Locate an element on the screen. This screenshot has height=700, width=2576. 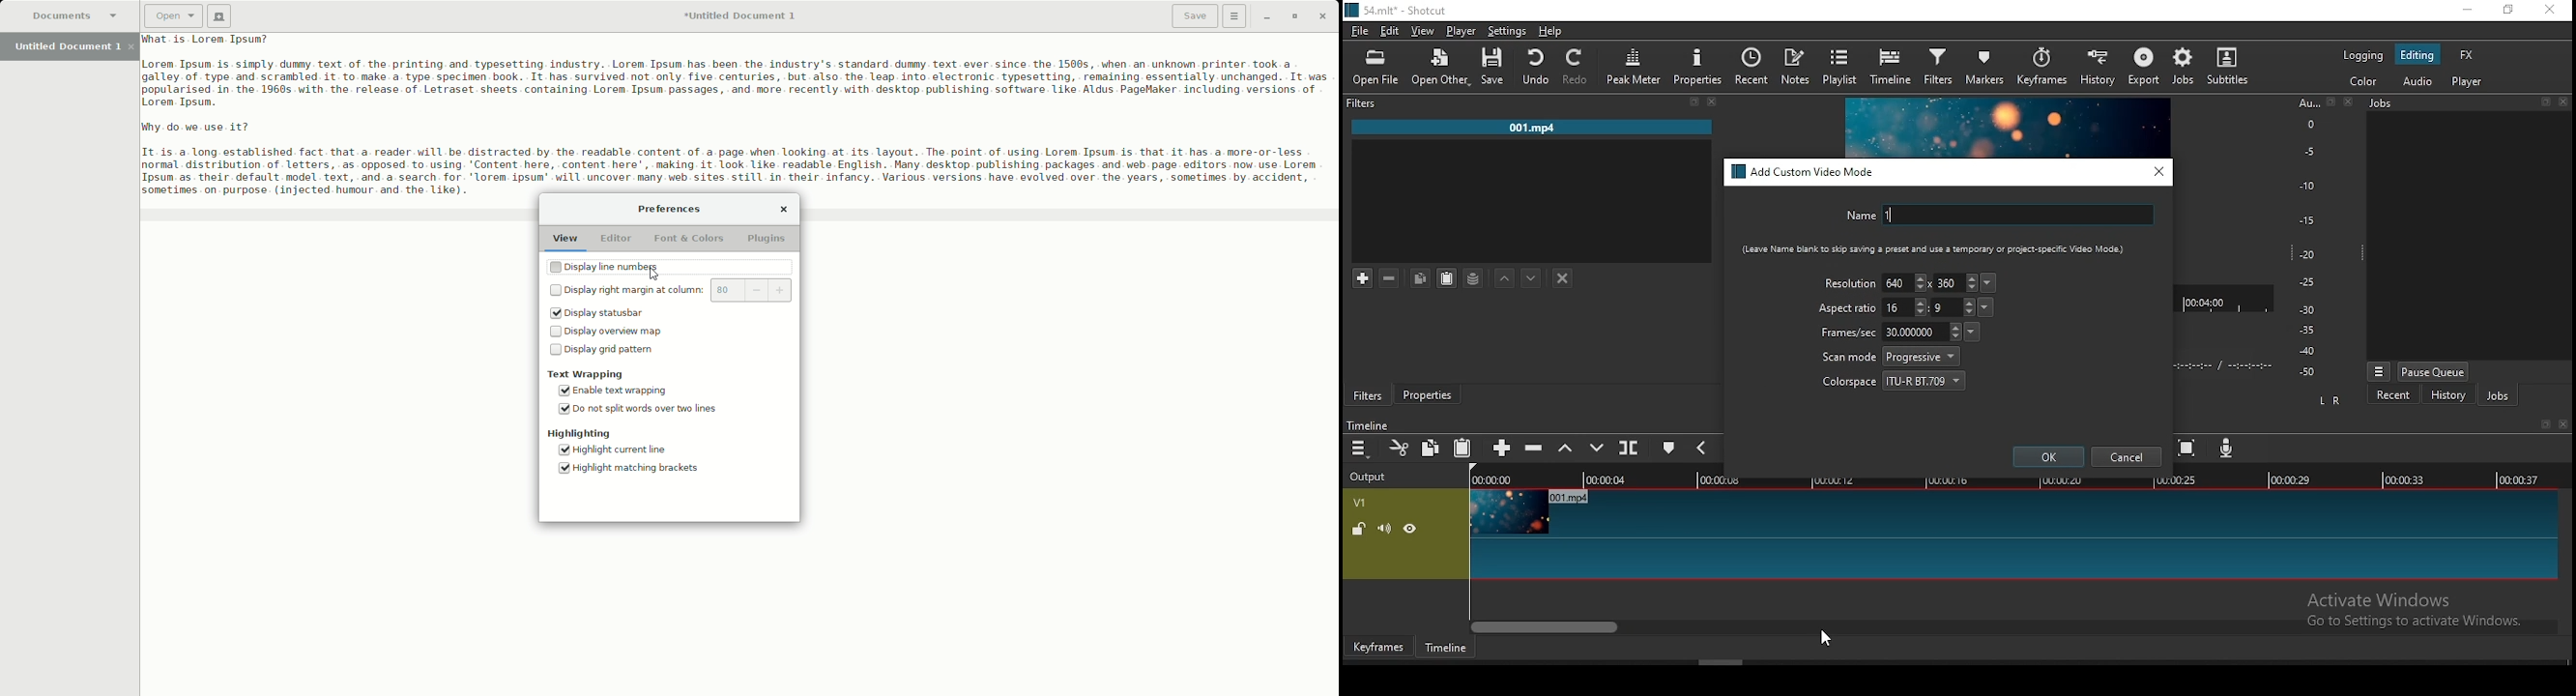
restore is located at coordinates (2506, 11).